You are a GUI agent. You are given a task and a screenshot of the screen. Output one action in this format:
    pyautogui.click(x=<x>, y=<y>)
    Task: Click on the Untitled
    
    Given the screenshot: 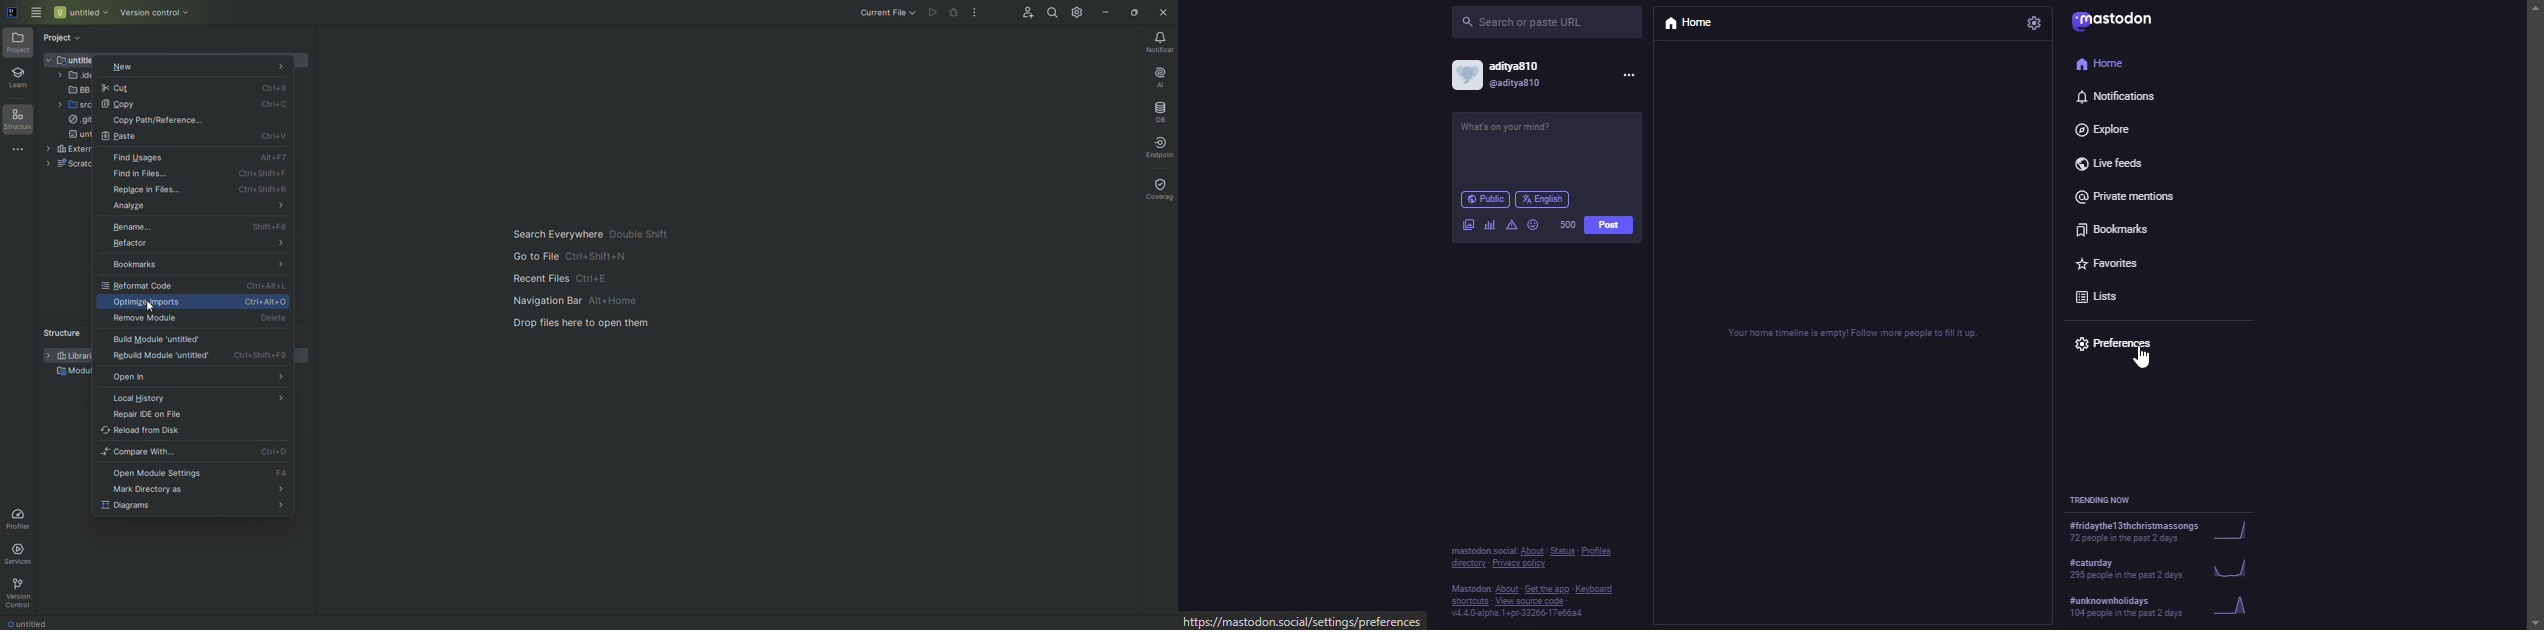 What is the action you would take?
    pyautogui.click(x=33, y=623)
    